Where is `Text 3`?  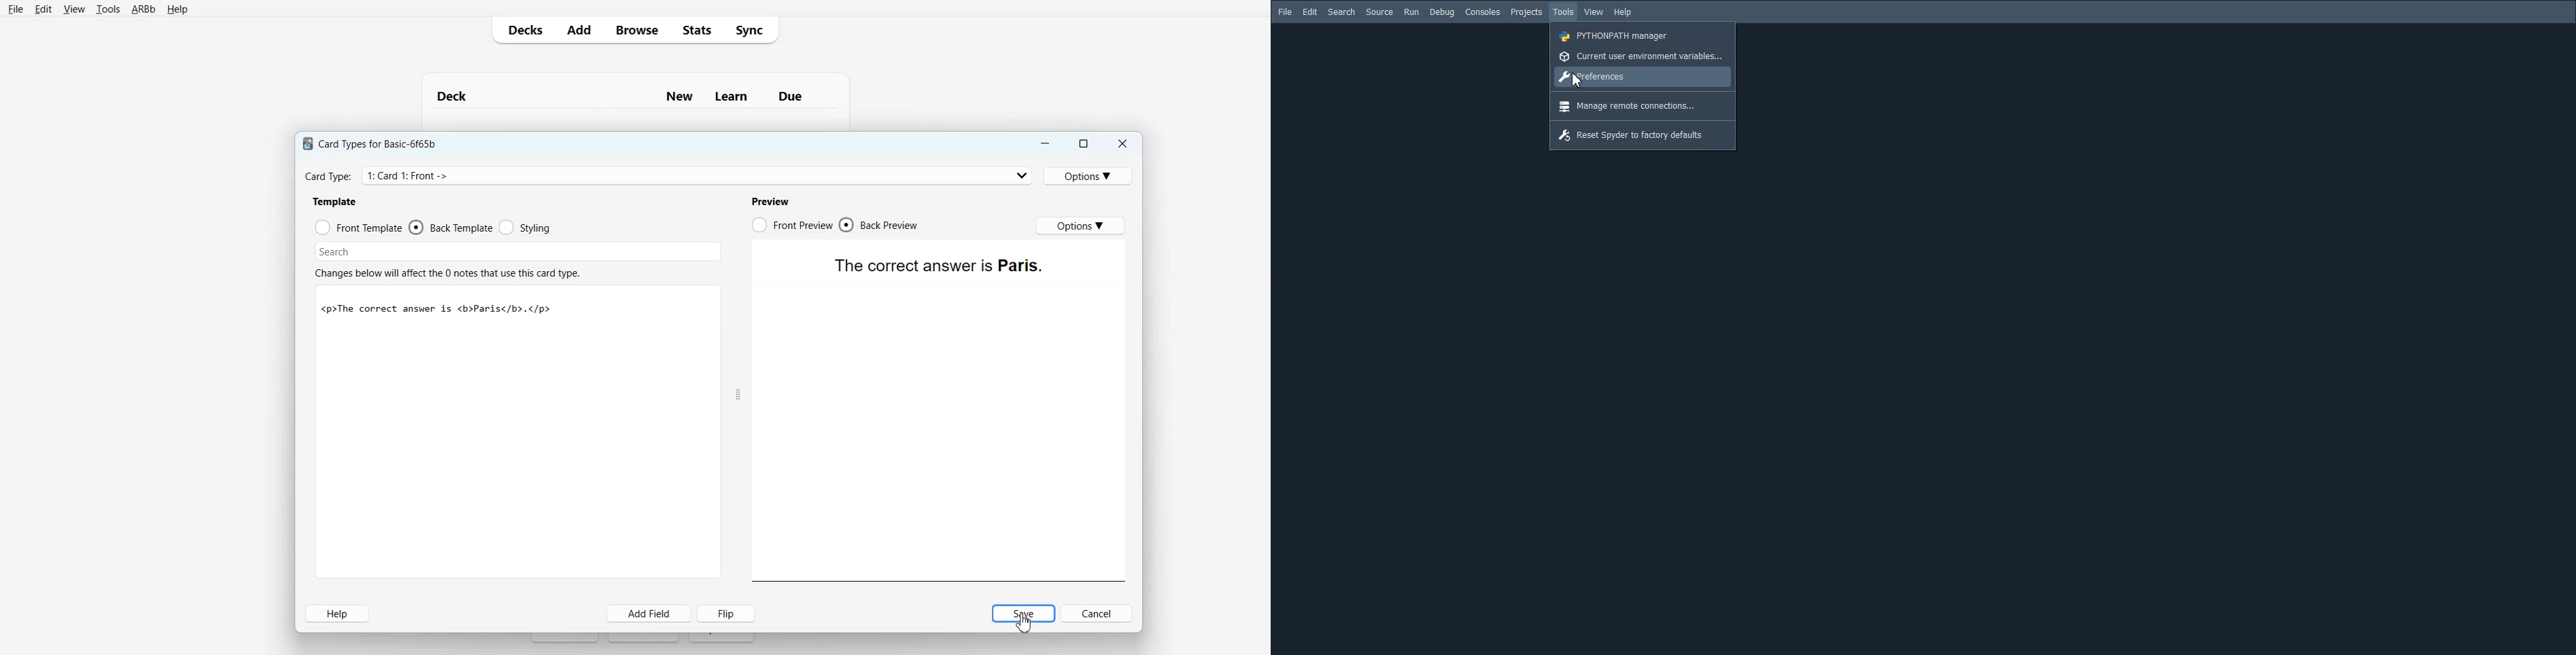 Text 3 is located at coordinates (450, 271).